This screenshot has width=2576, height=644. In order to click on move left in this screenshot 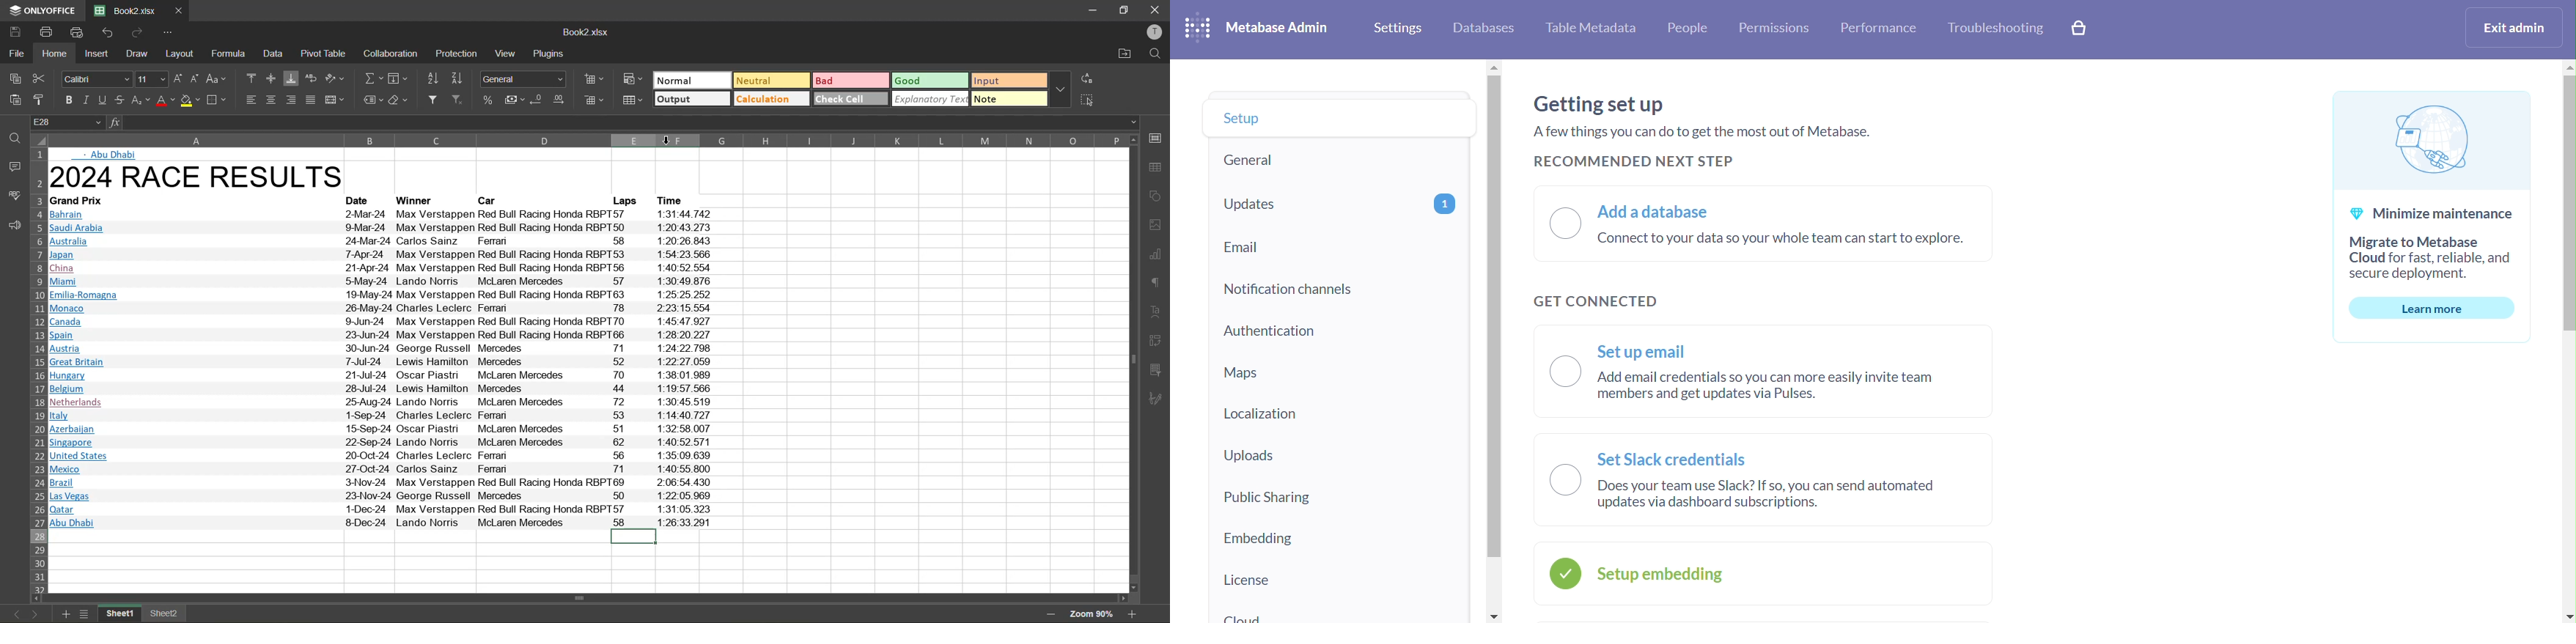, I will do `click(35, 596)`.